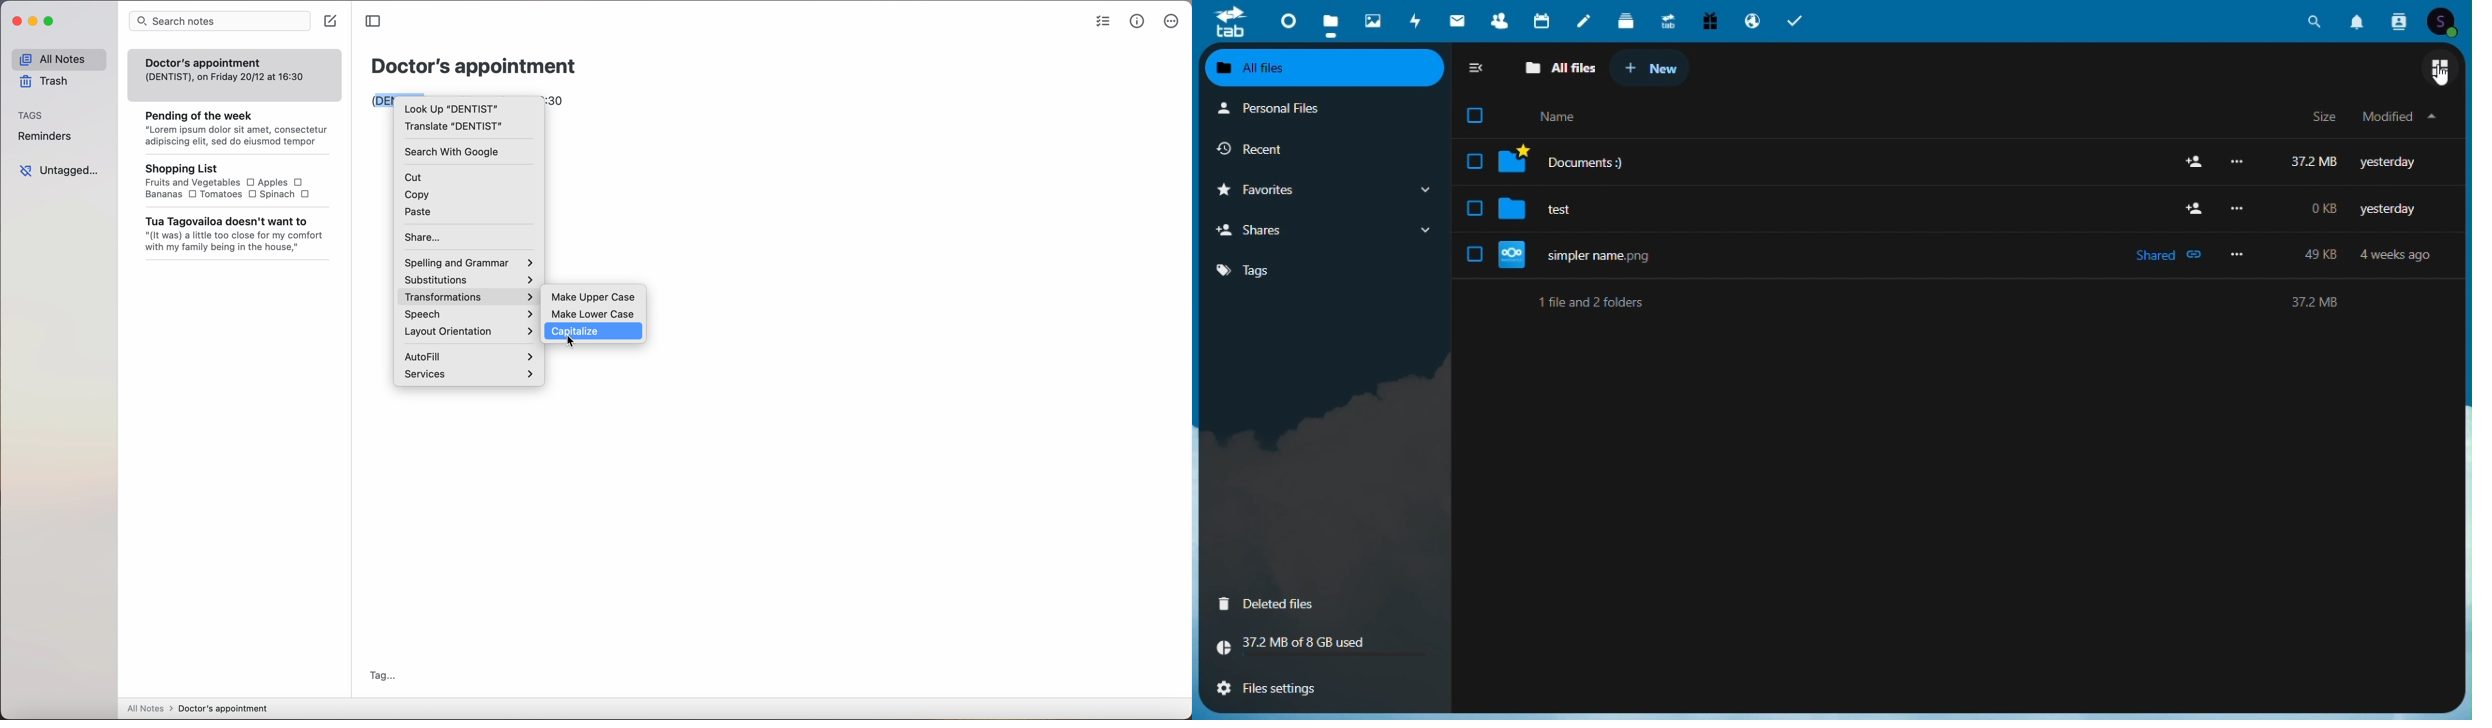  I want to click on Tag, so click(1324, 268).